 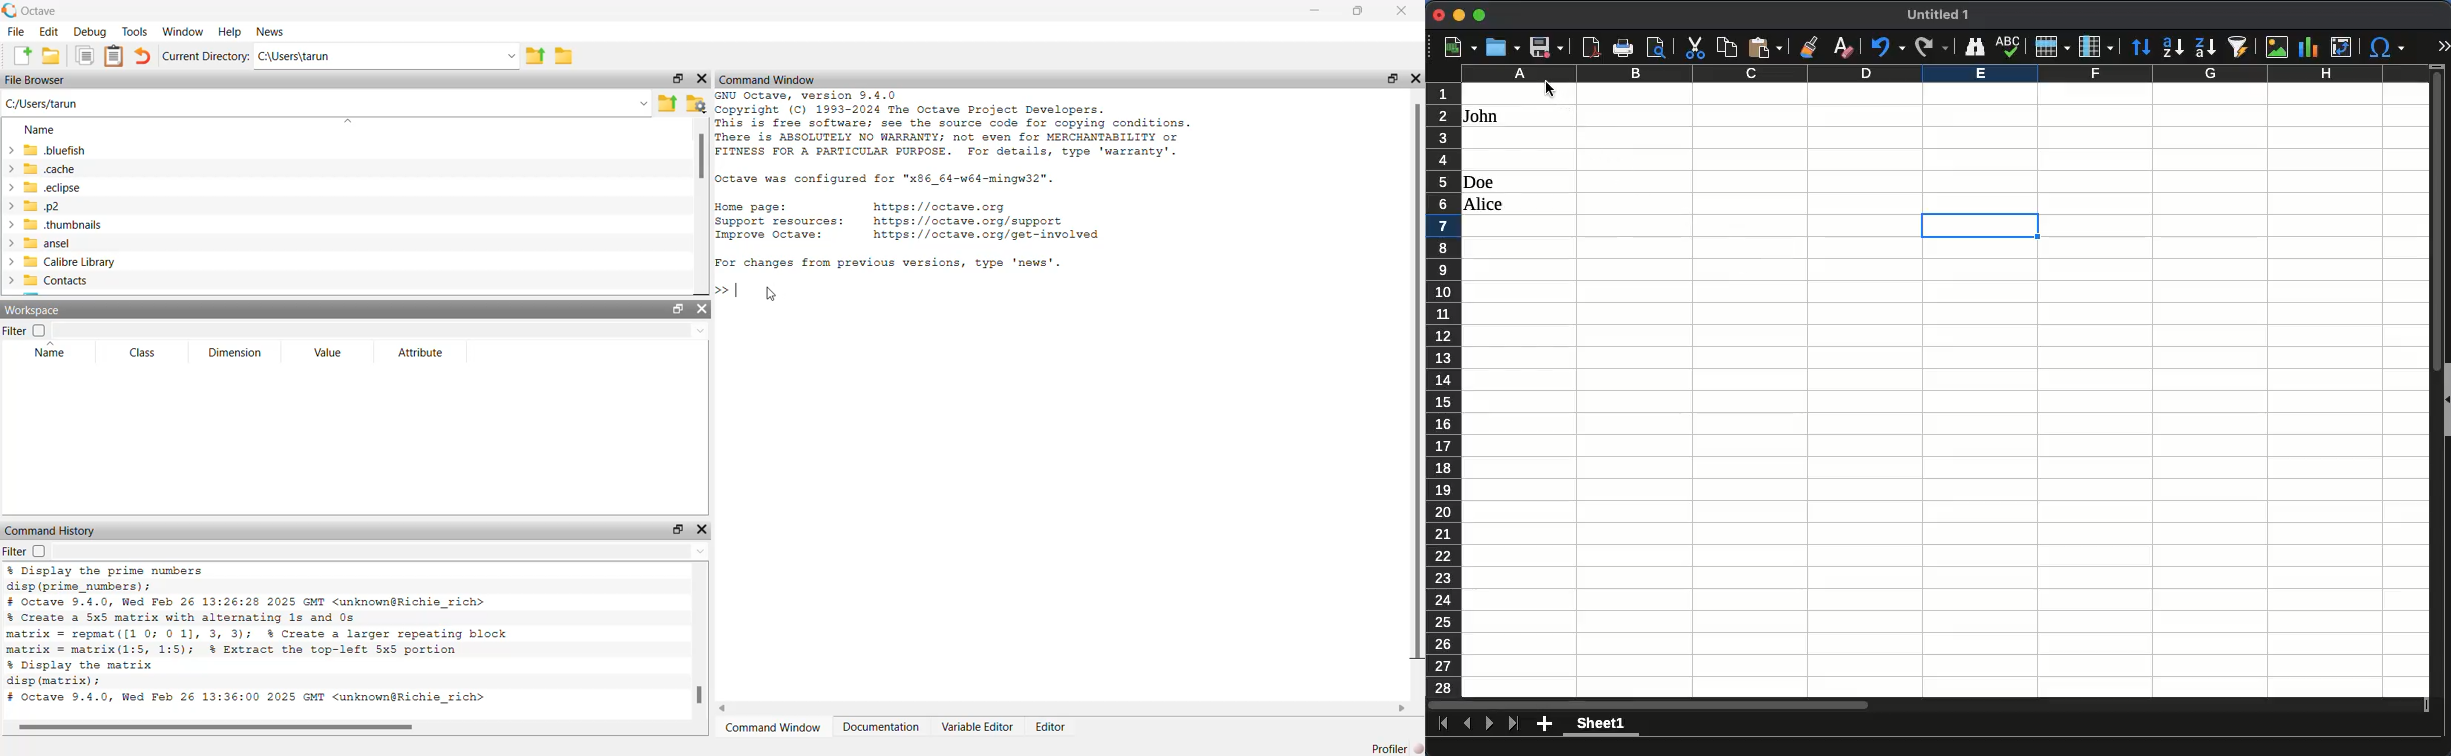 I want to click on pivot table, so click(x=2343, y=47).